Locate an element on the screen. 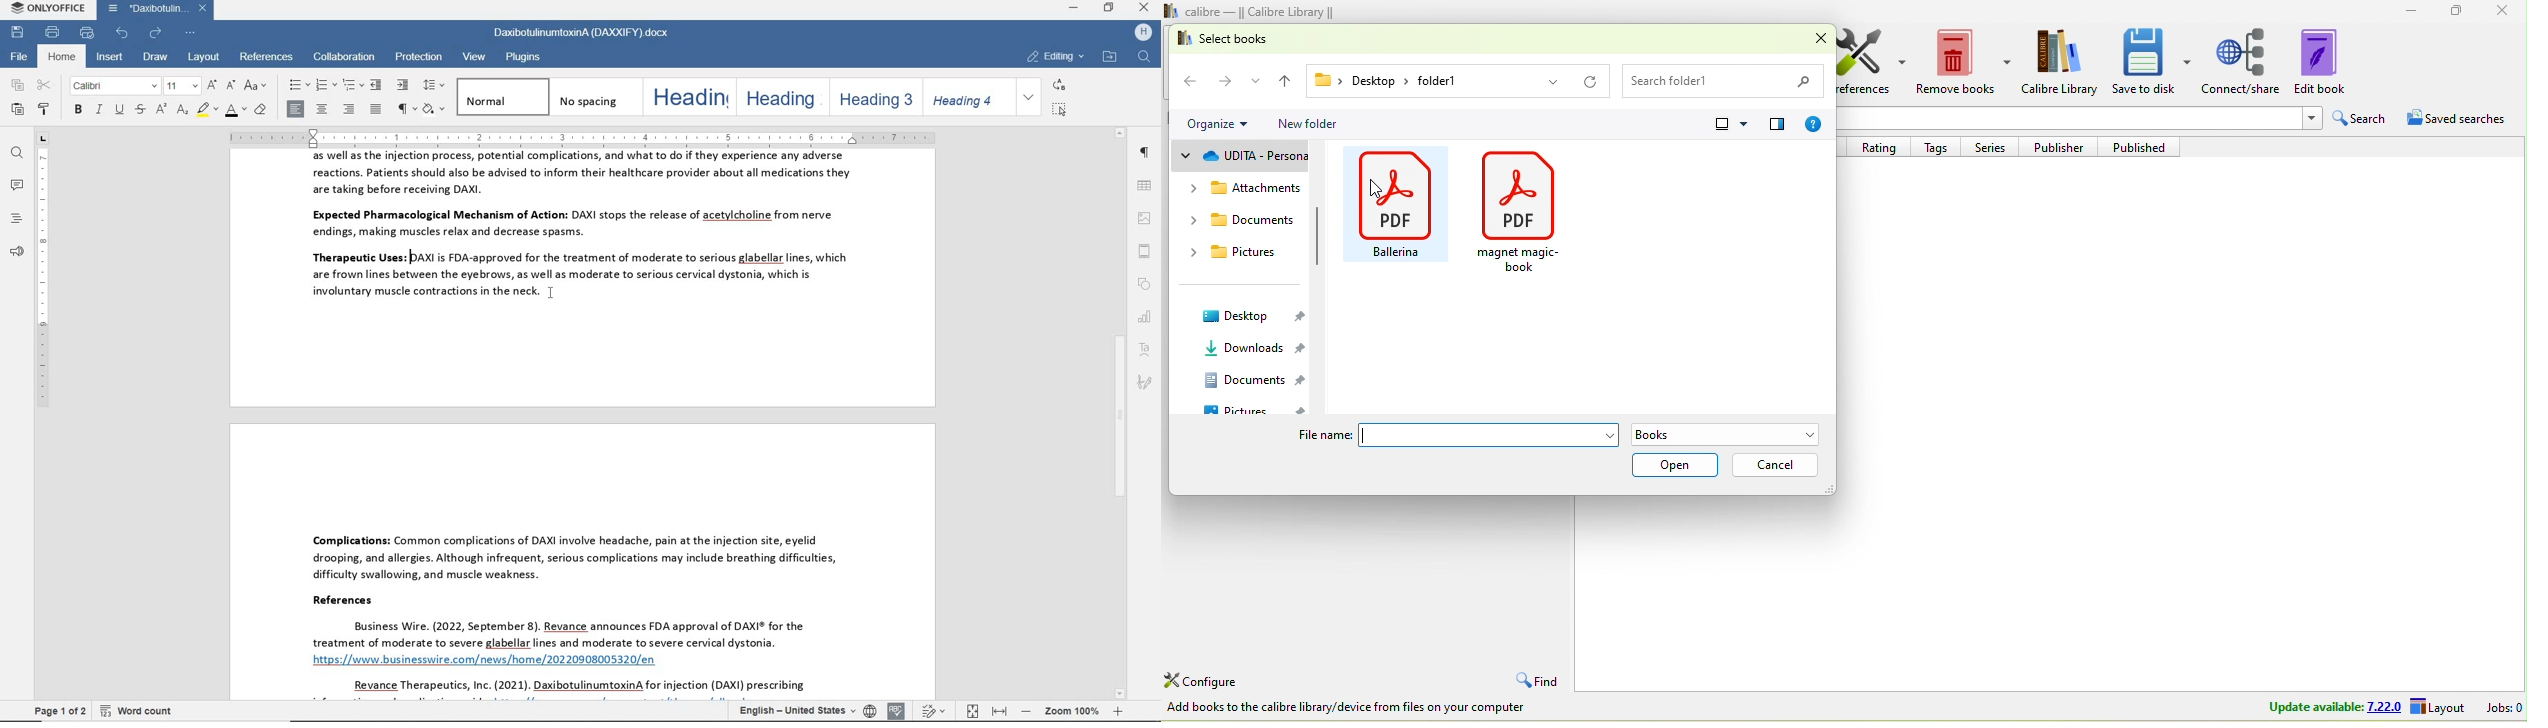 The image size is (2548, 728). feedback & support is located at coordinates (15, 252).